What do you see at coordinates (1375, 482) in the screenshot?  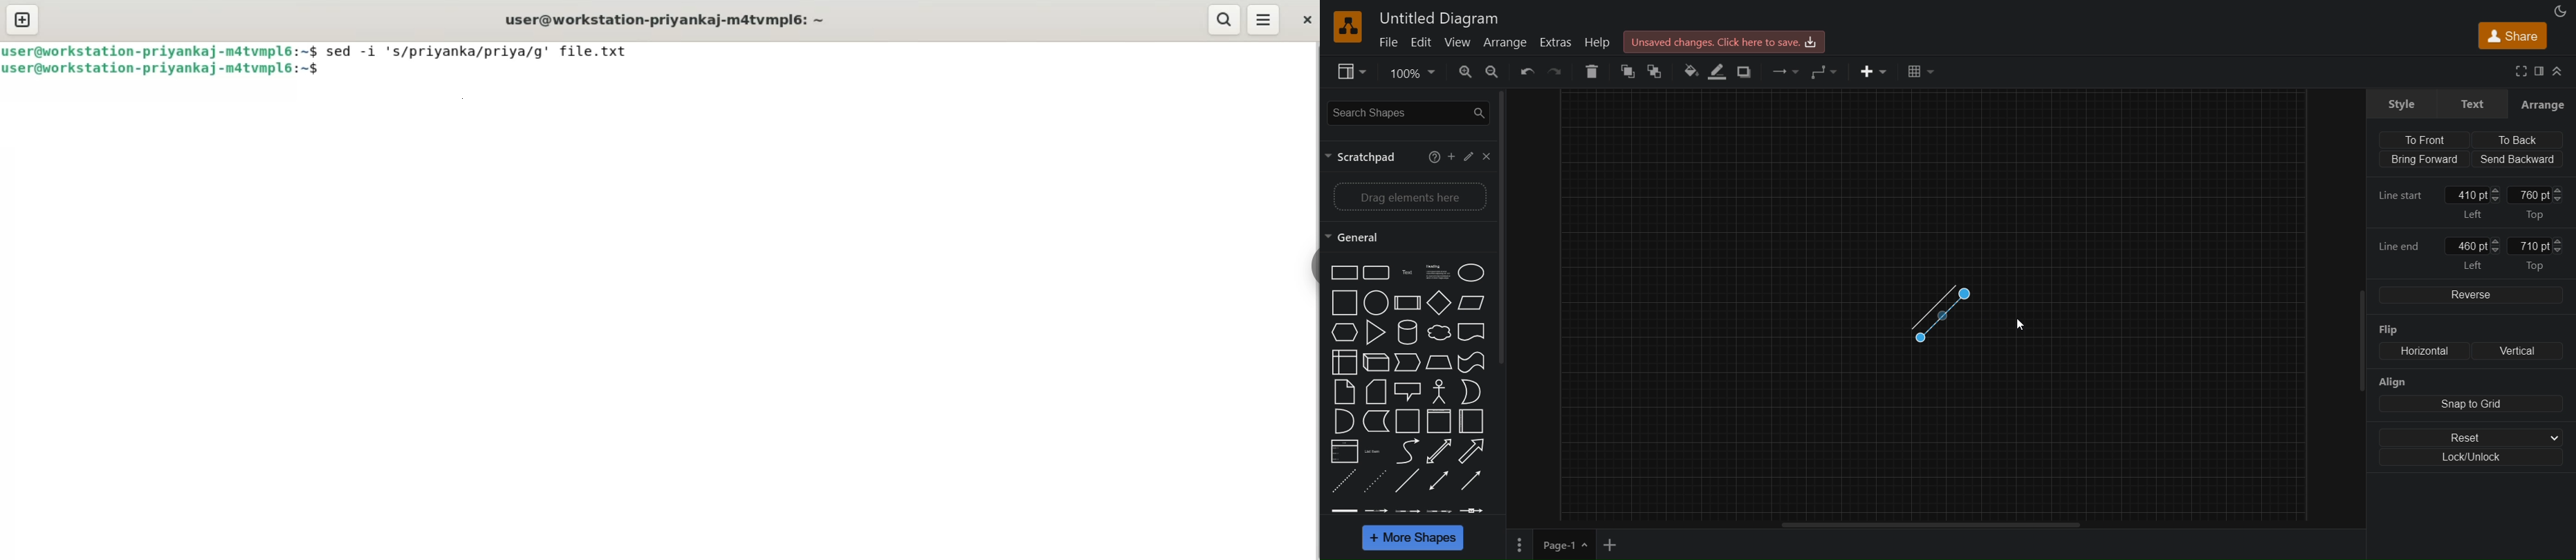 I see `dotted line` at bounding box center [1375, 482].